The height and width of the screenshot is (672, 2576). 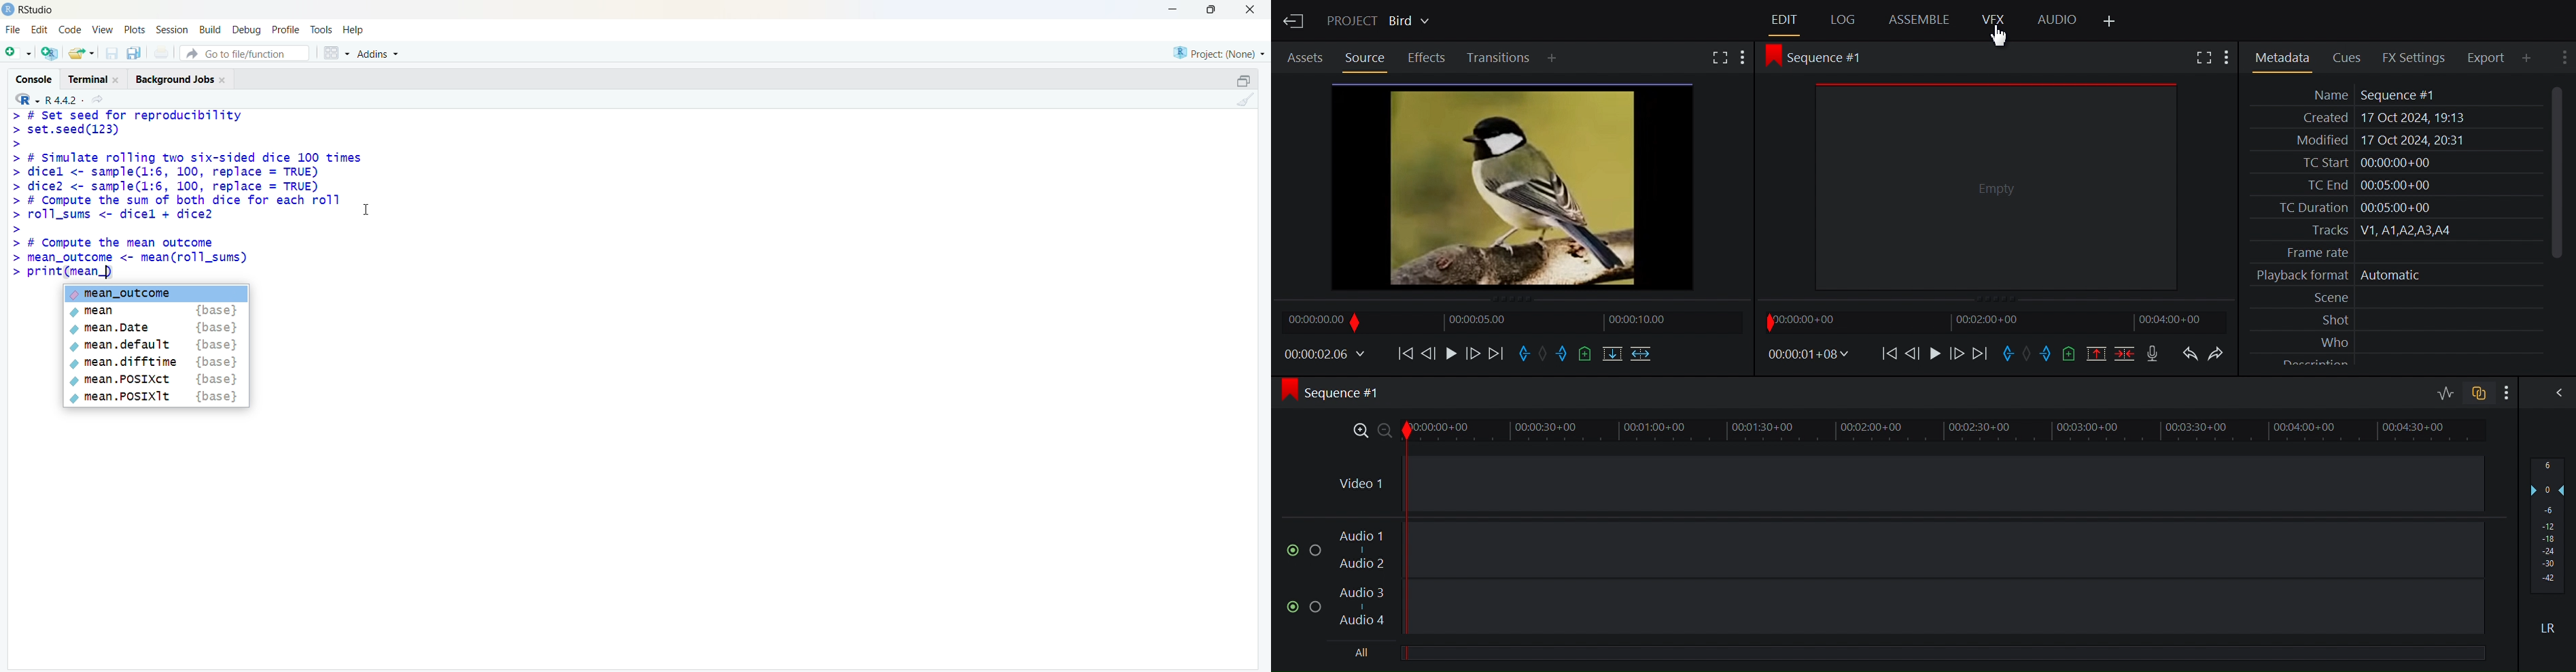 What do you see at coordinates (1429, 353) in the screenshot?
I see `Nudge one frame back` at bounding box center [1429, 353].